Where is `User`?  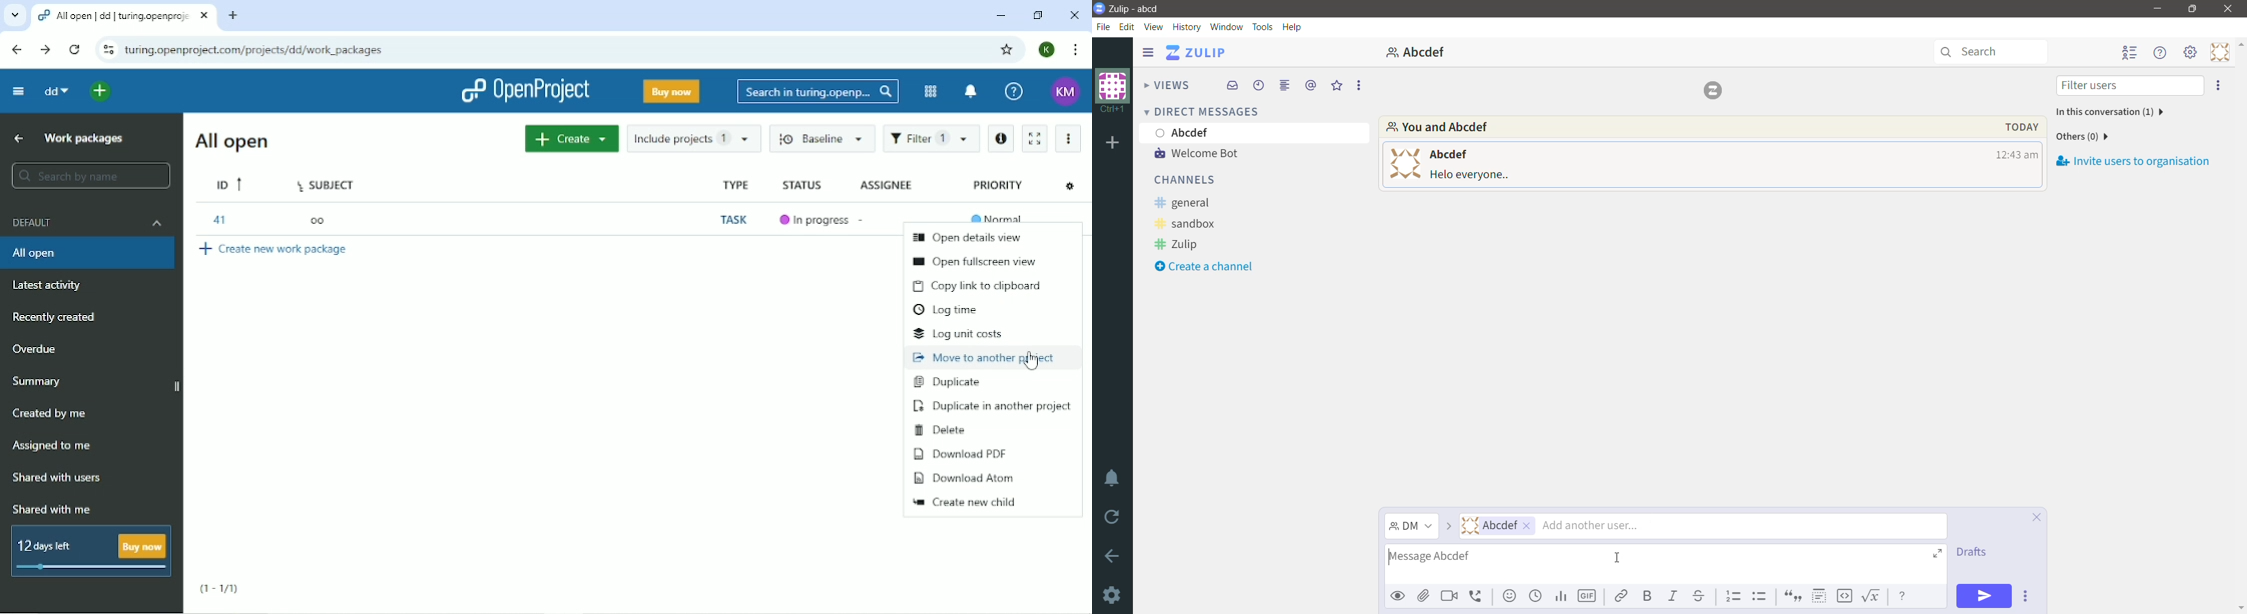 User is located at coordinates (1256, 132).